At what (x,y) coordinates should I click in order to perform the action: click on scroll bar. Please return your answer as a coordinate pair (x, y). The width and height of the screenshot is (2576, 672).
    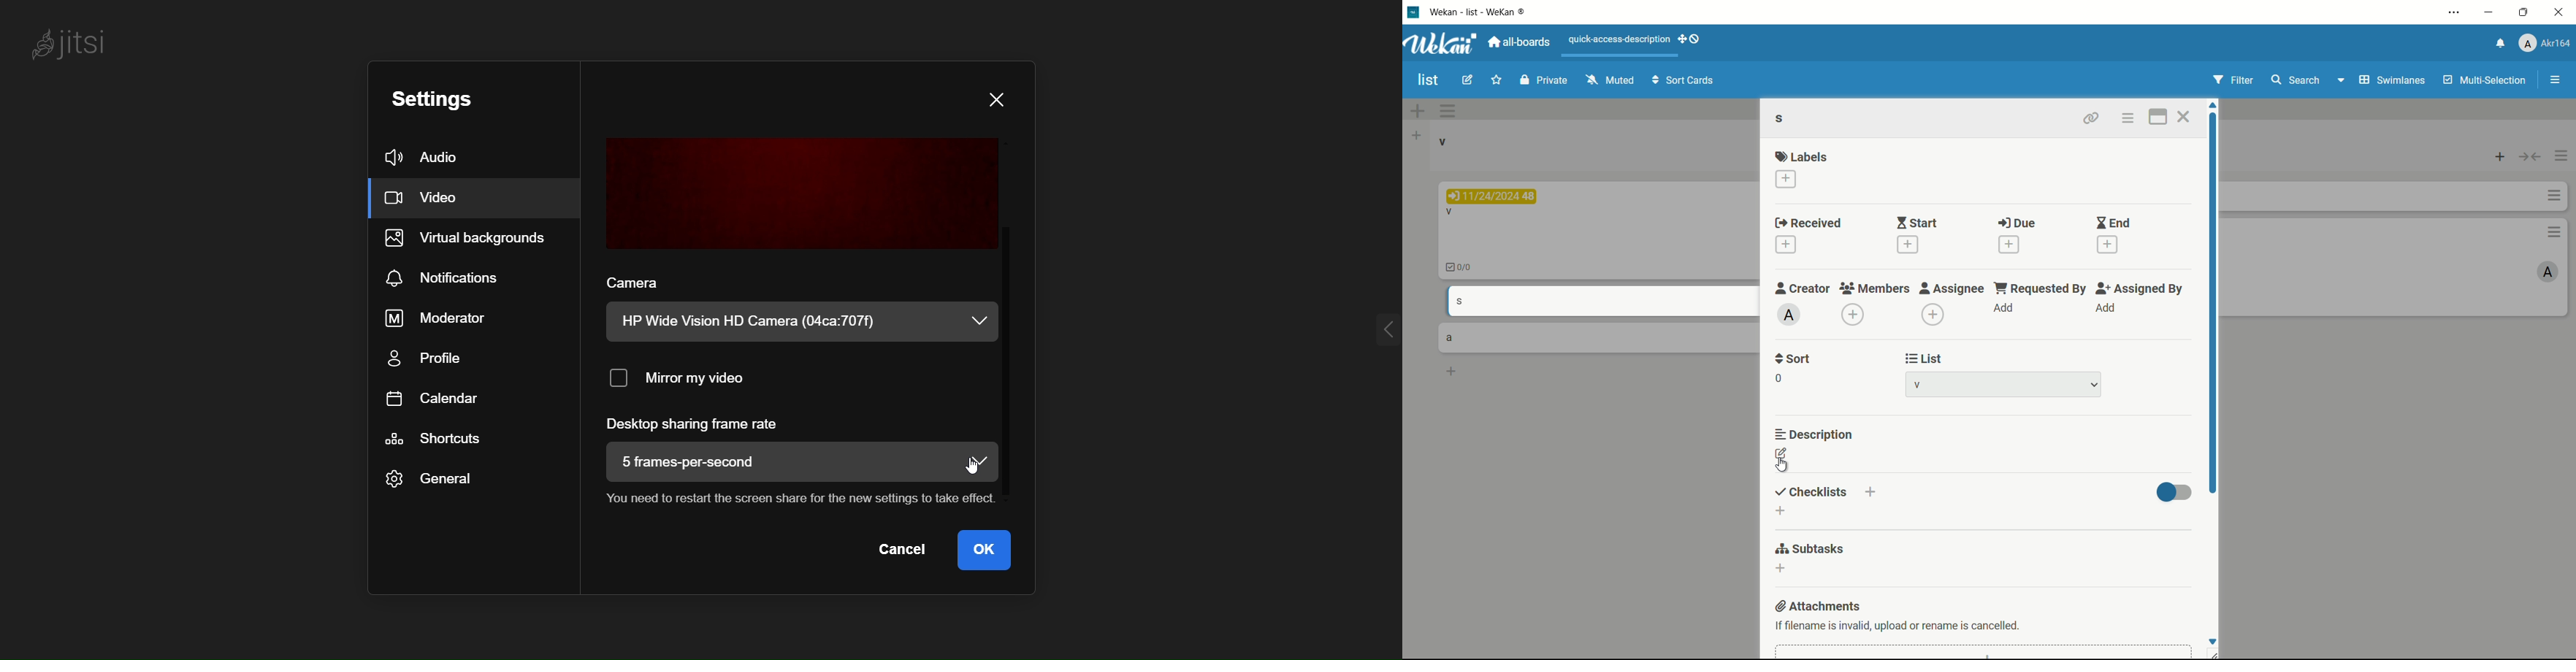
    Looking at the image, I should click on (1013, 304).